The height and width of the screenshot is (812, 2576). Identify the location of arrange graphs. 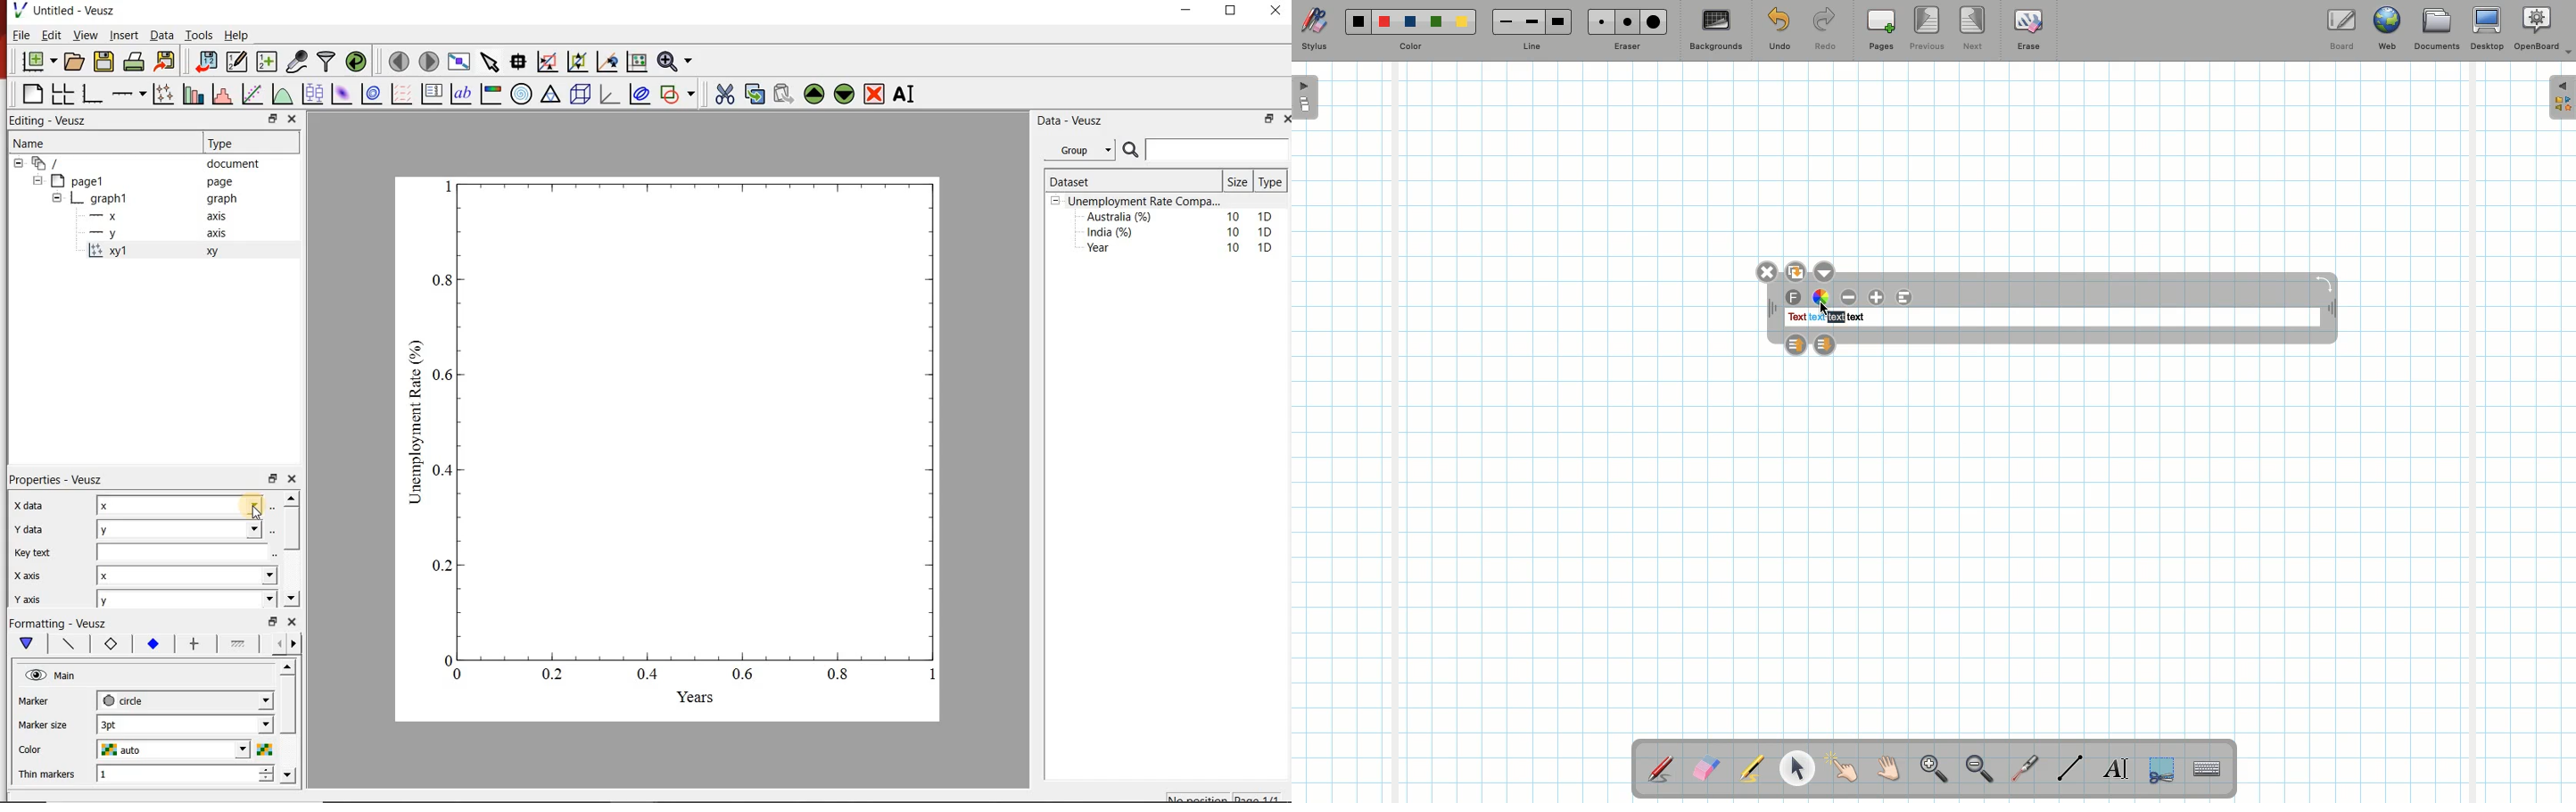
(62, 93).